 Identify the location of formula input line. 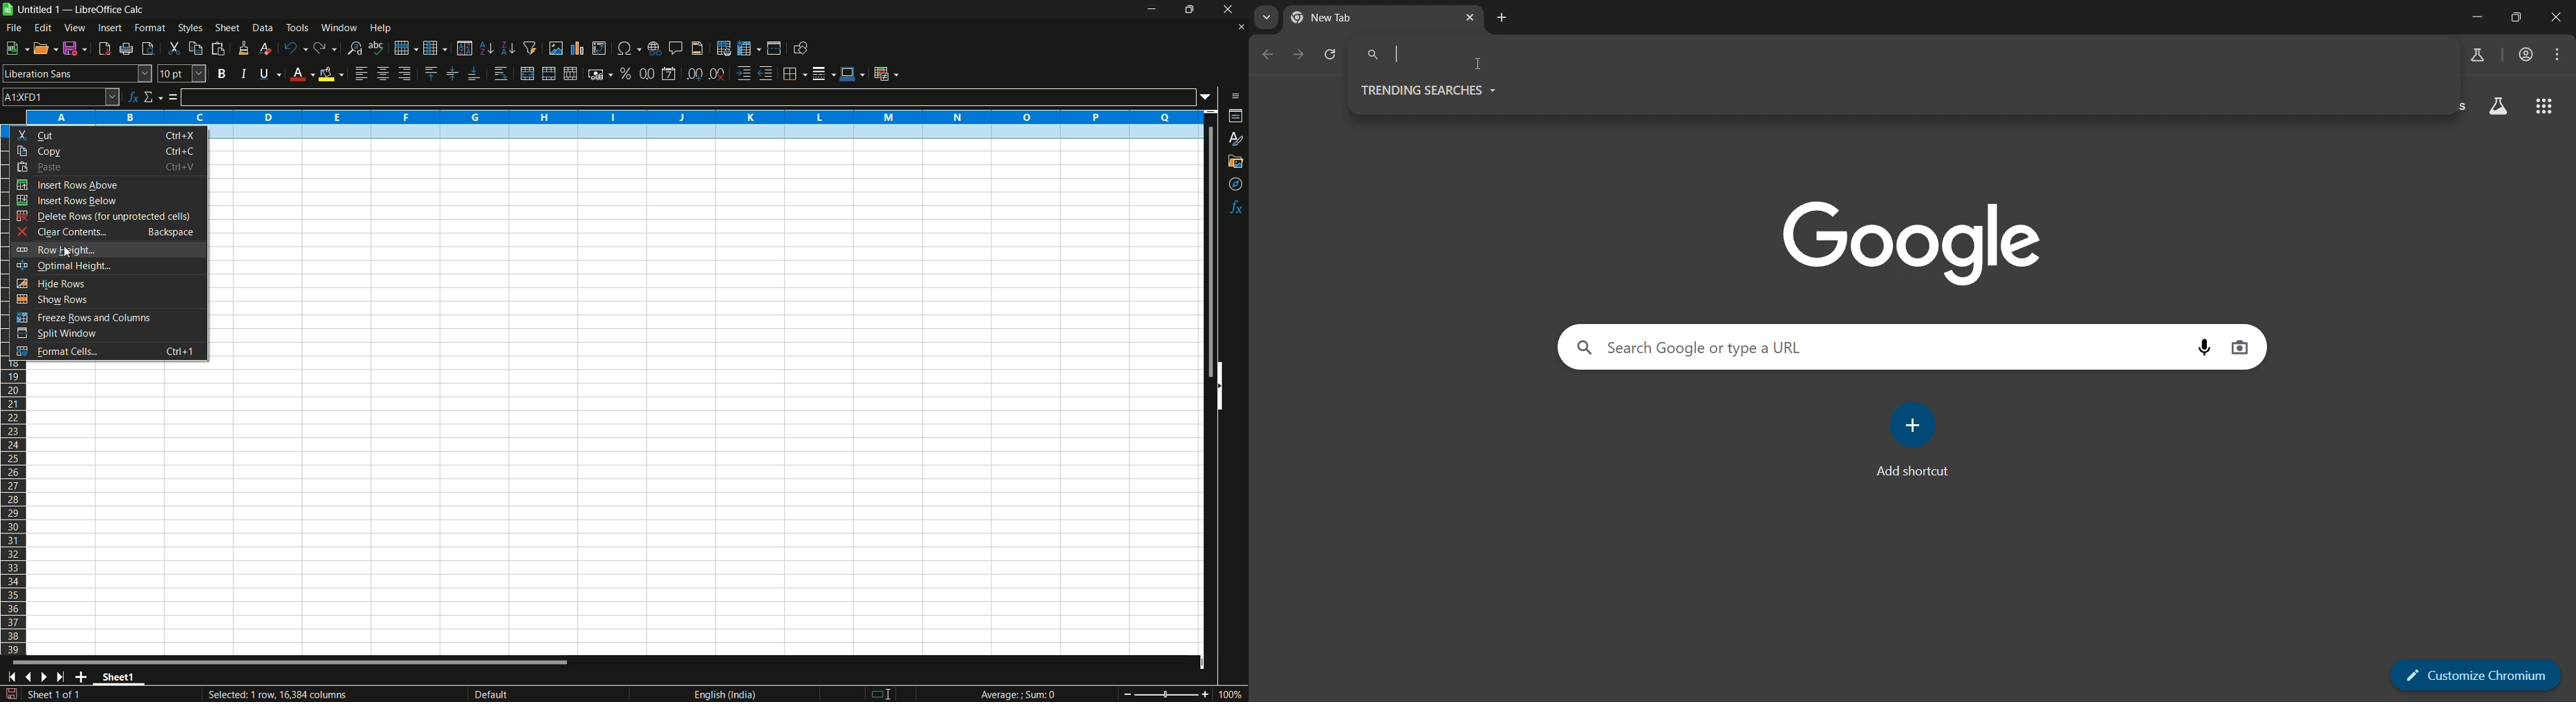
(688, 97).